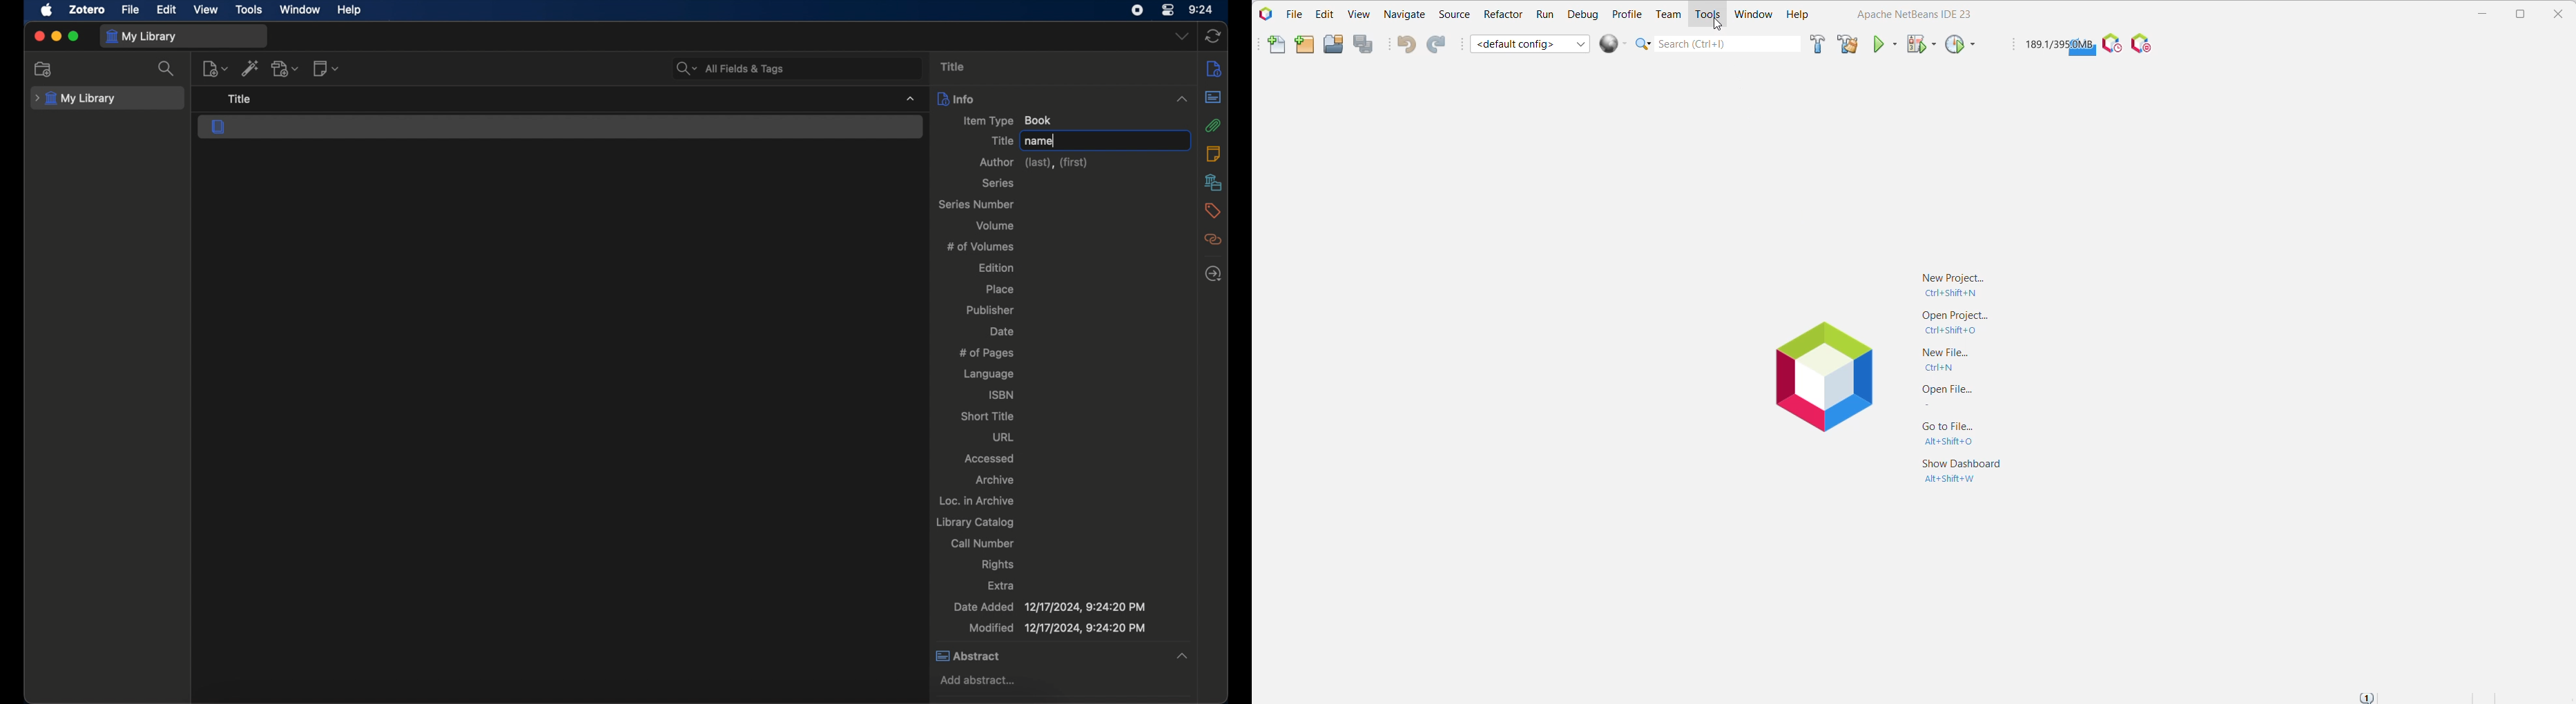  I want to click on extra, so click(1002, 585).